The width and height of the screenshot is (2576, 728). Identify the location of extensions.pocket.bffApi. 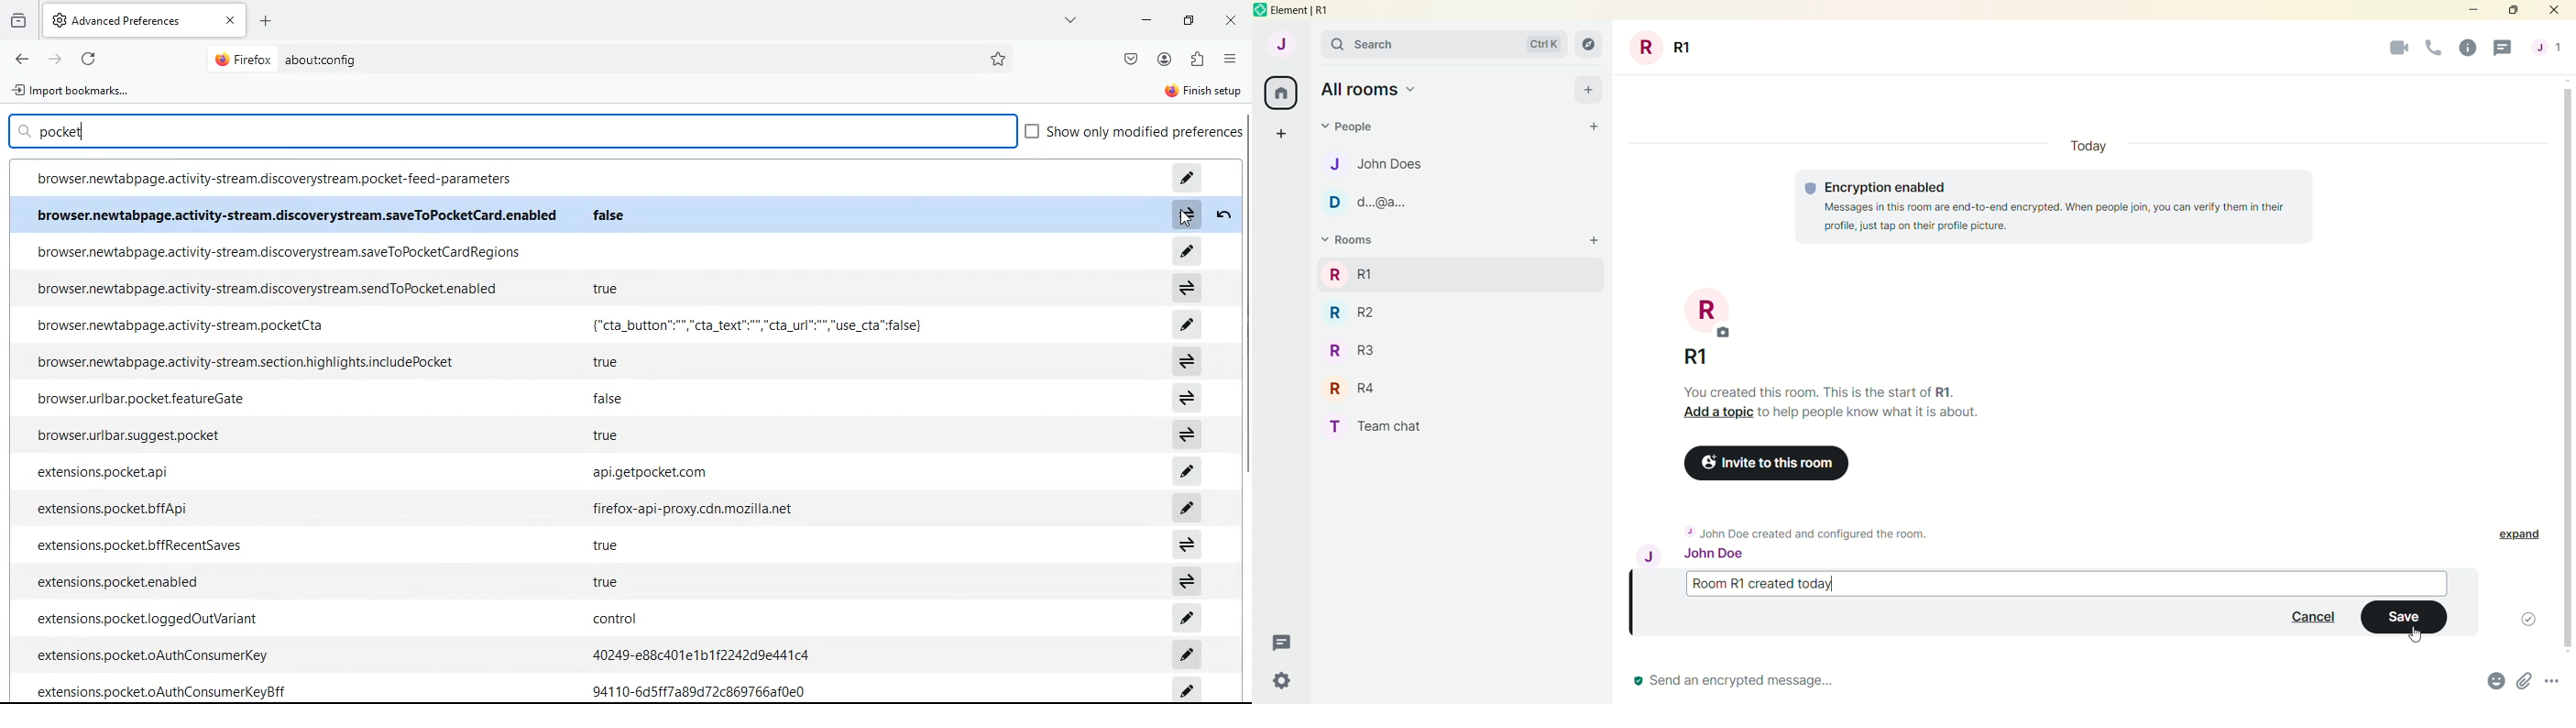
(111, 511).